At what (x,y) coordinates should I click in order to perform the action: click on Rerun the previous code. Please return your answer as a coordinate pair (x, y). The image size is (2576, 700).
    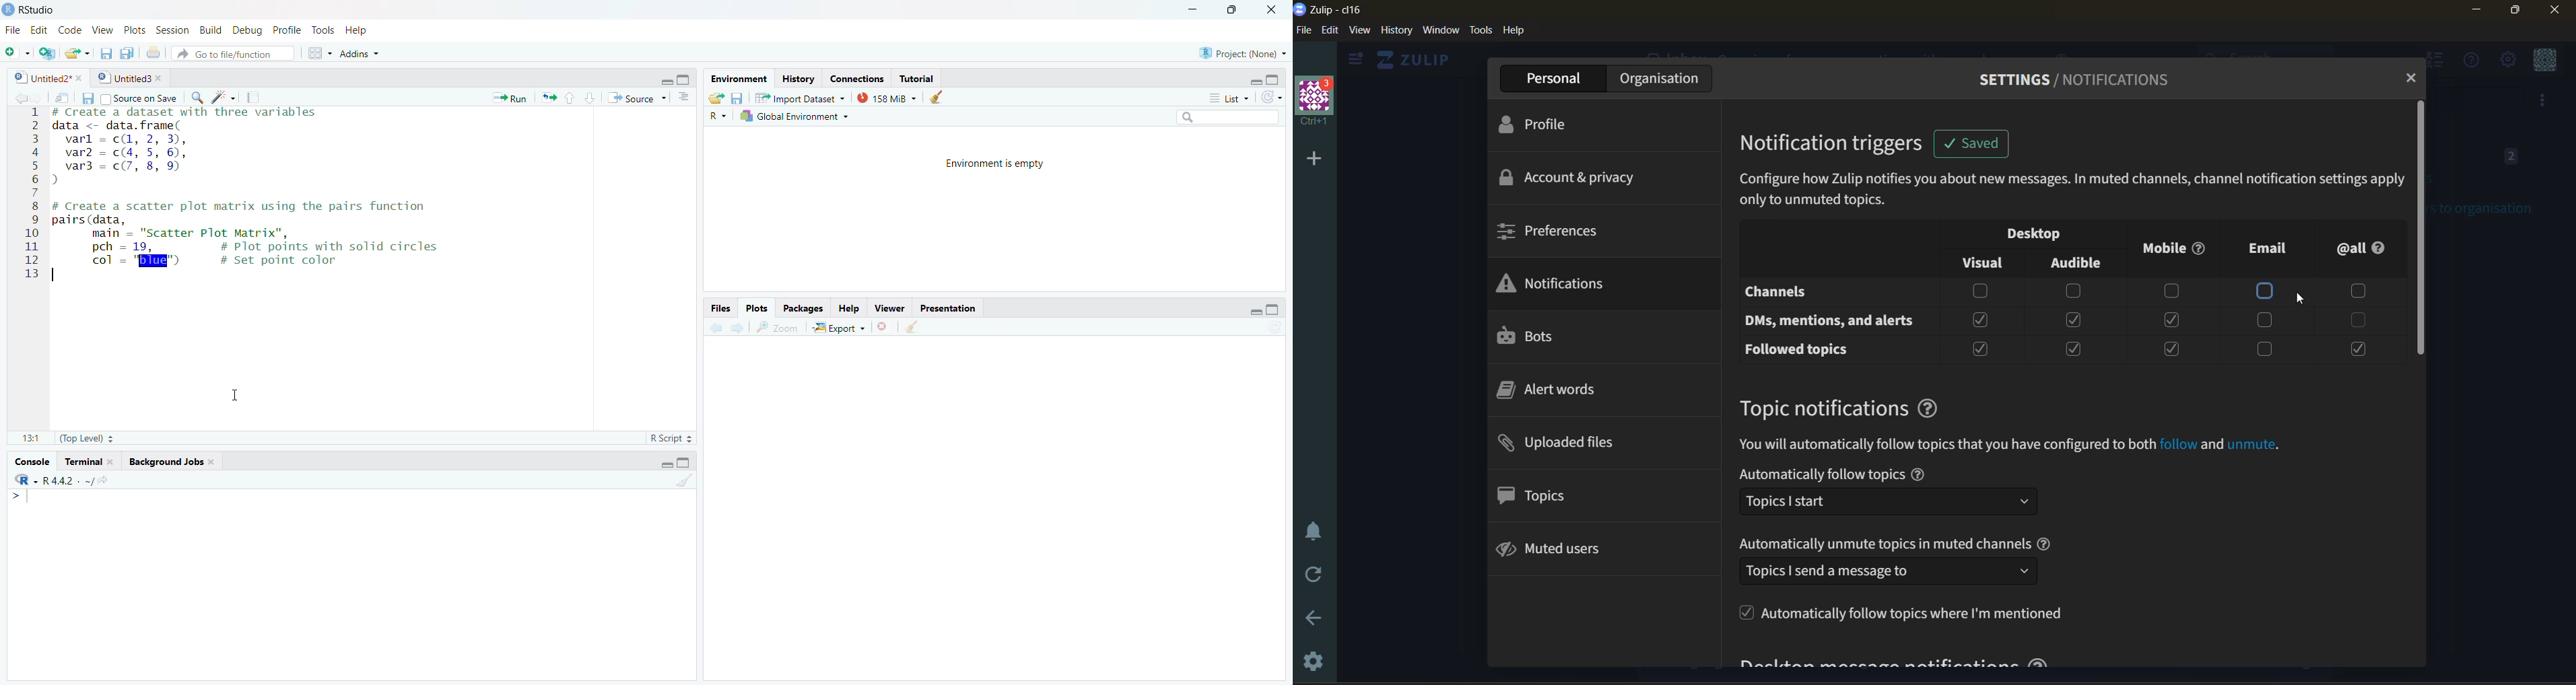
    Looking at the image, I should click on (568, 97).